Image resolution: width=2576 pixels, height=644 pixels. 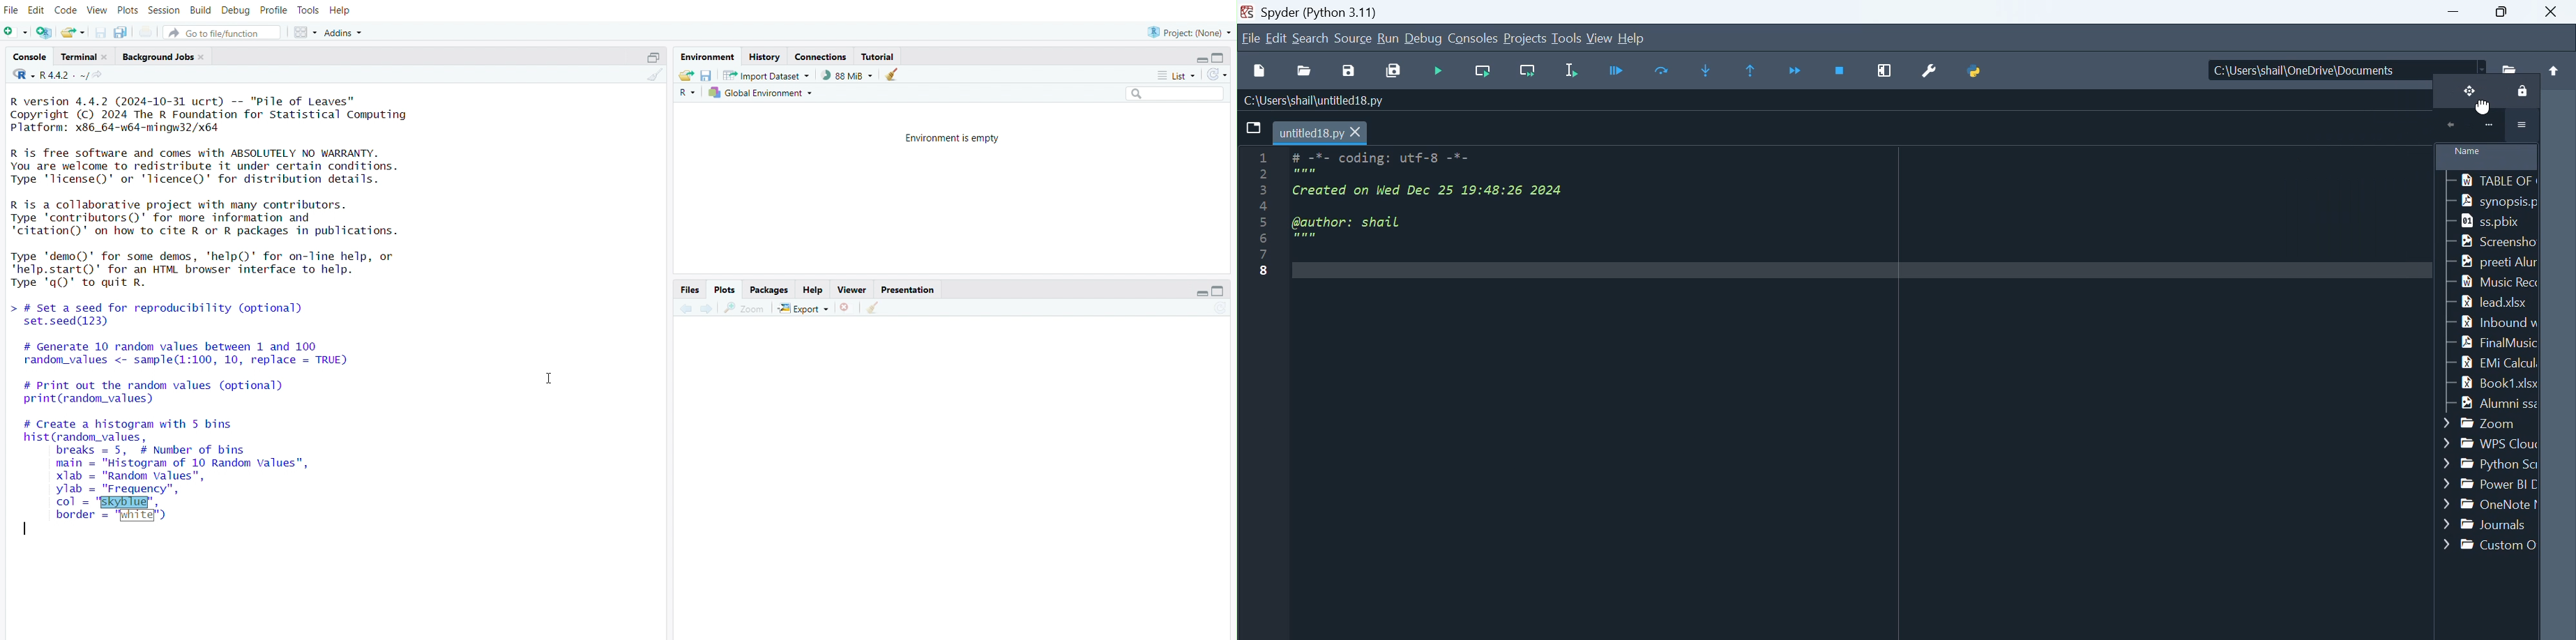 What do you see at coordinates (158, 57) in the screenshot?
I see `background jobs` at bounding box center [158, 57].